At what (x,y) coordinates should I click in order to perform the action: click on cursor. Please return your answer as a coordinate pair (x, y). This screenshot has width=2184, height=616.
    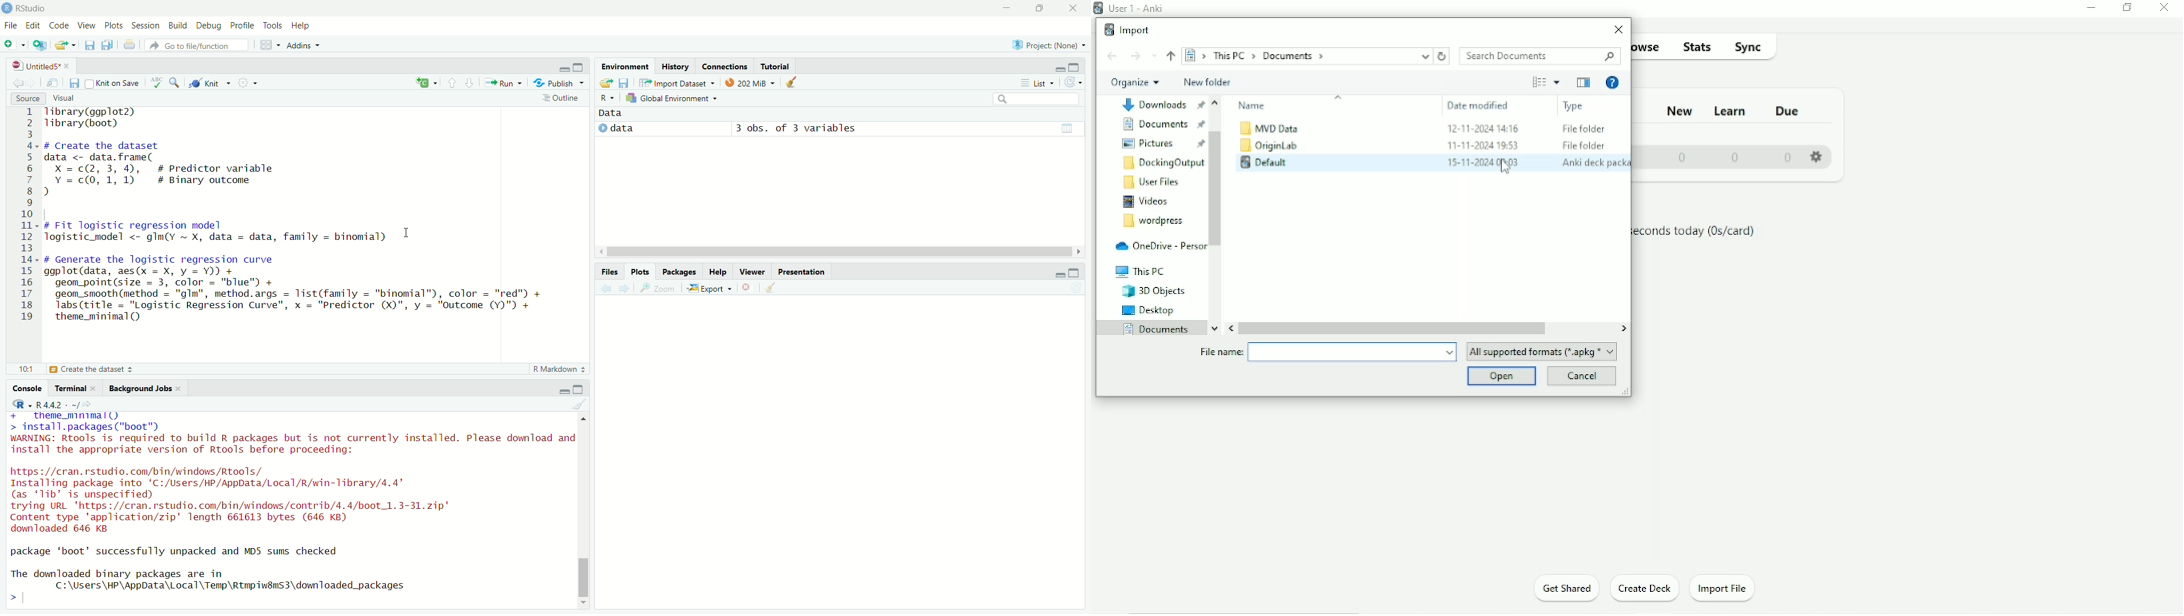
    Looking at the image, I should click on (408, 233).